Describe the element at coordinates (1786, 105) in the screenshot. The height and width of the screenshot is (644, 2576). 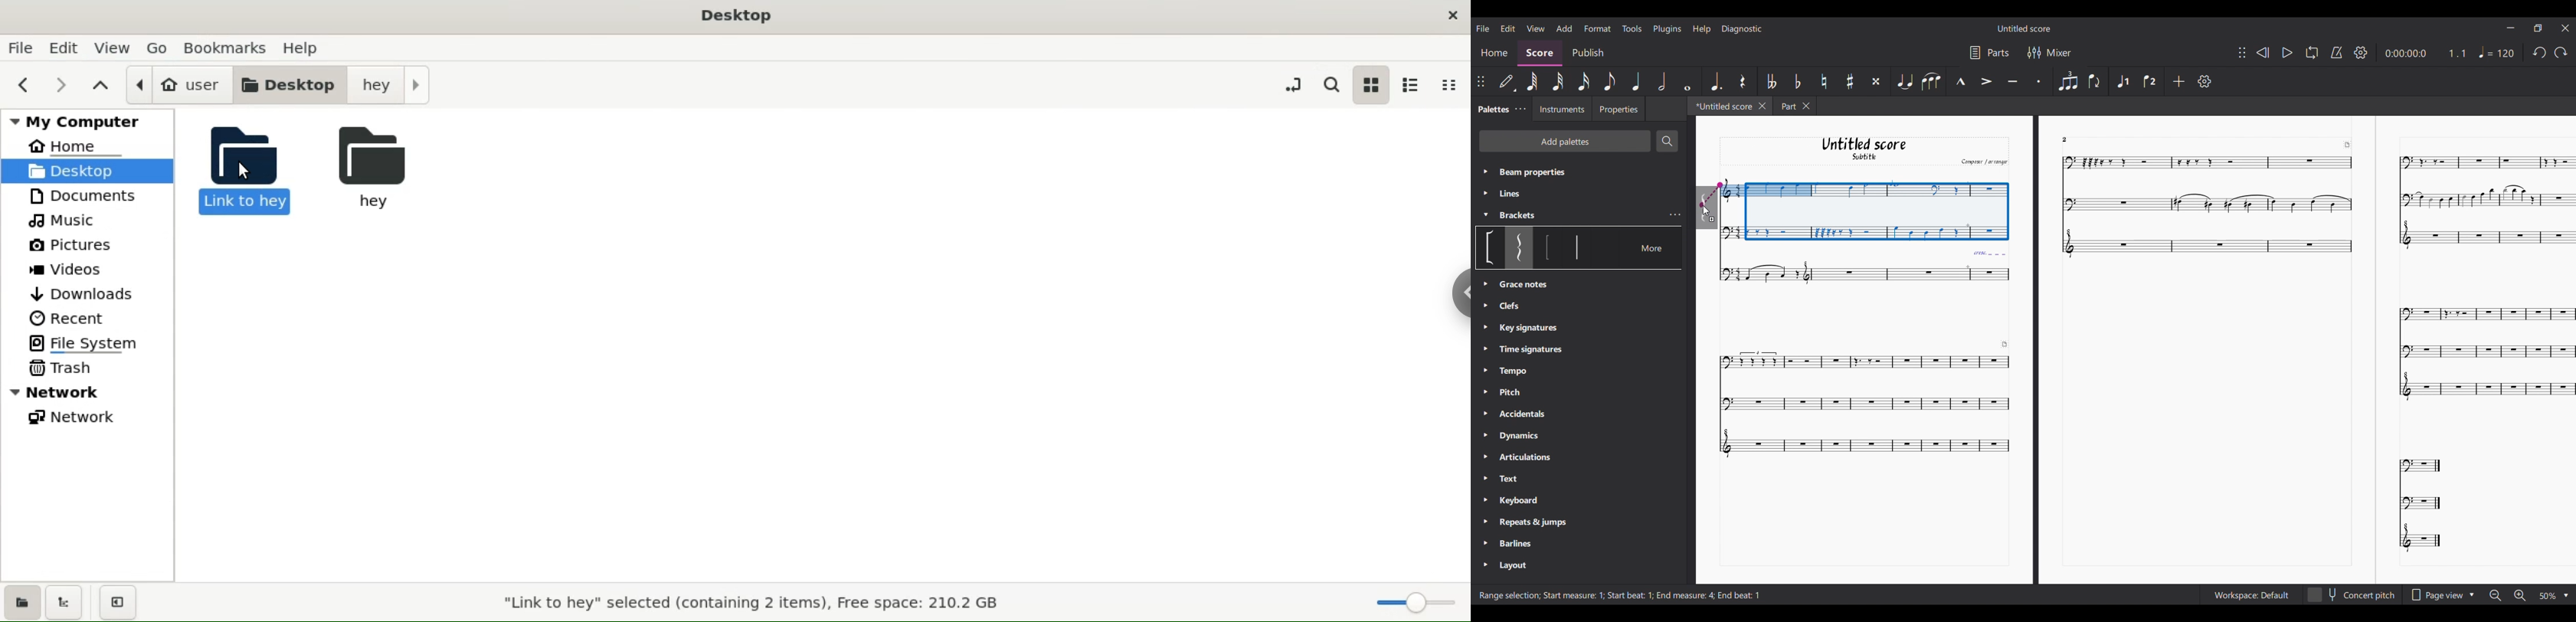
I see `Part` at that location.